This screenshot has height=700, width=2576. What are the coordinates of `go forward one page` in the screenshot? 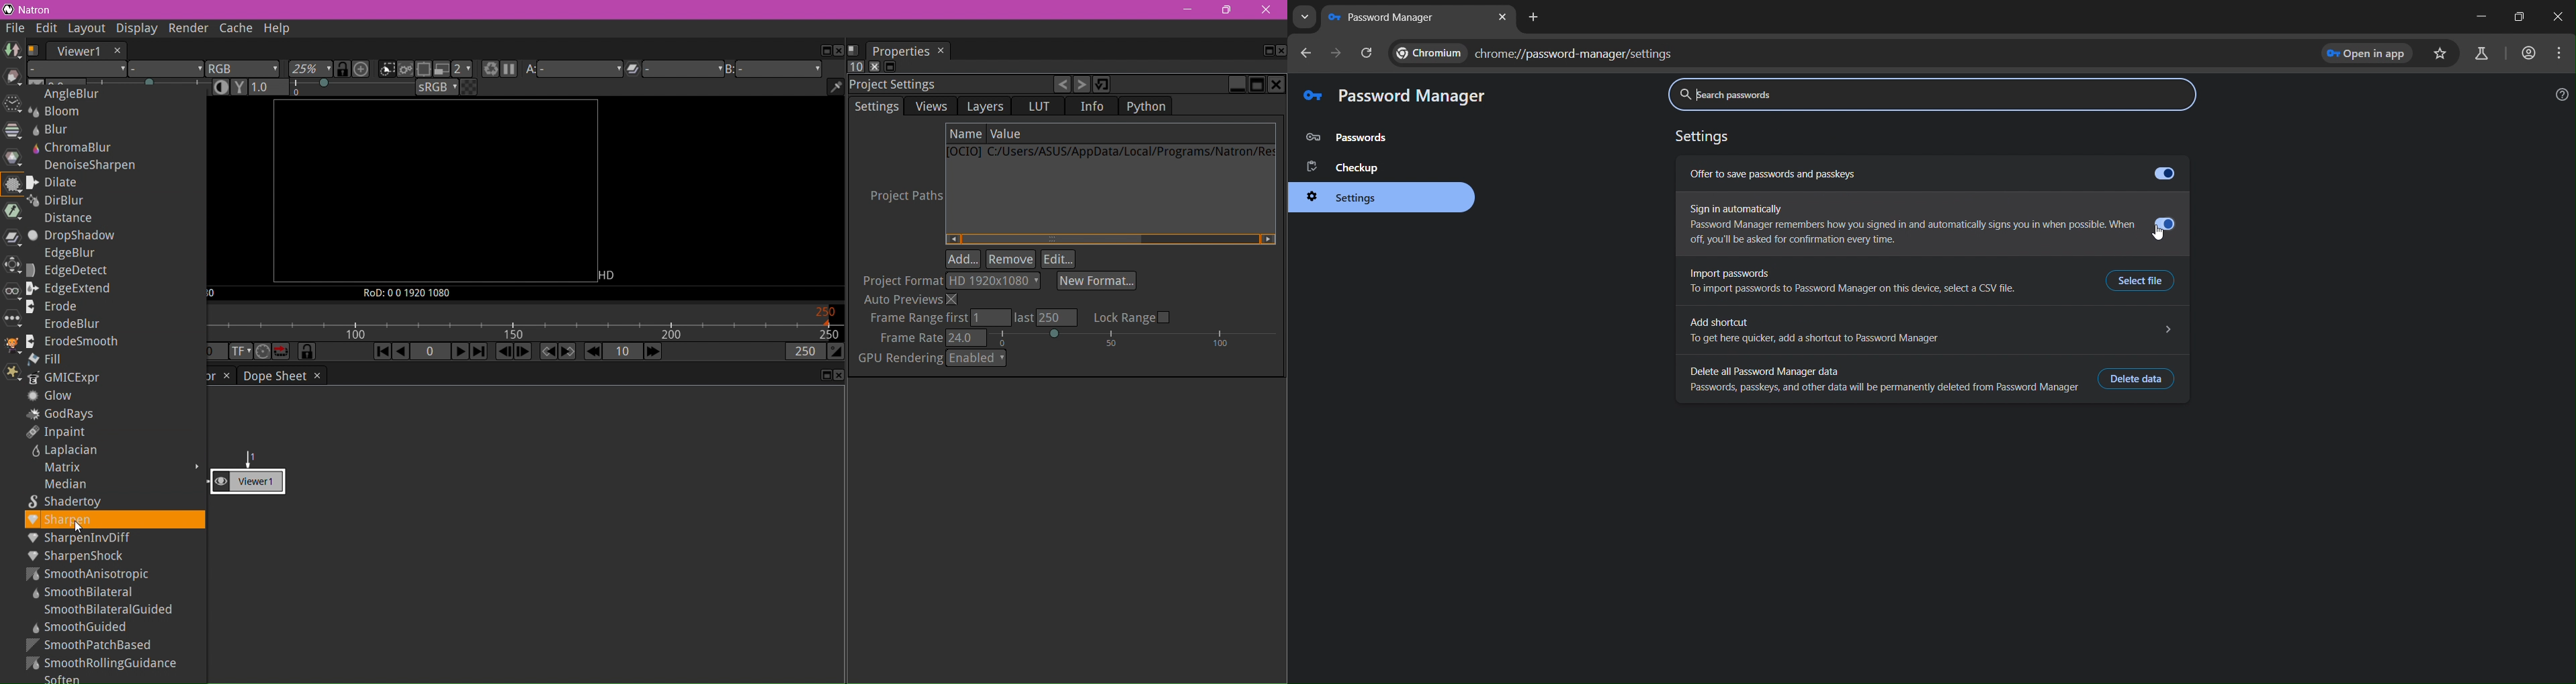 It's located at (1337, 56).